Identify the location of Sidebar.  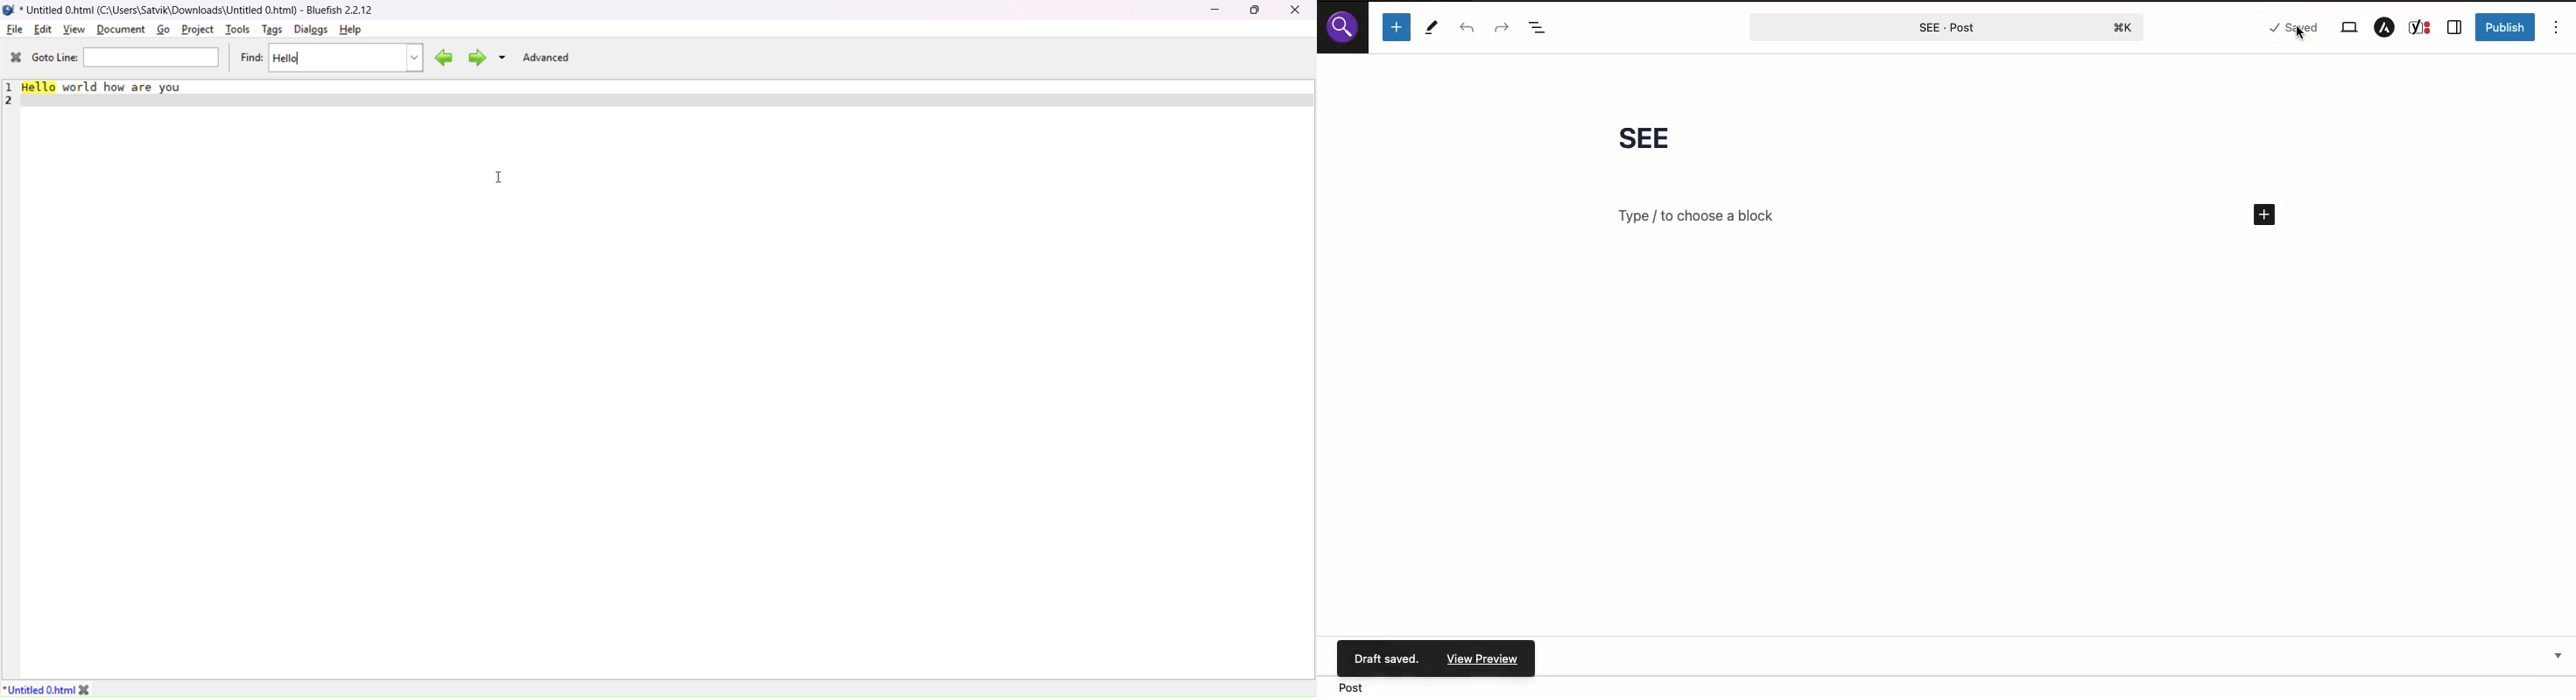
(2455, 28).